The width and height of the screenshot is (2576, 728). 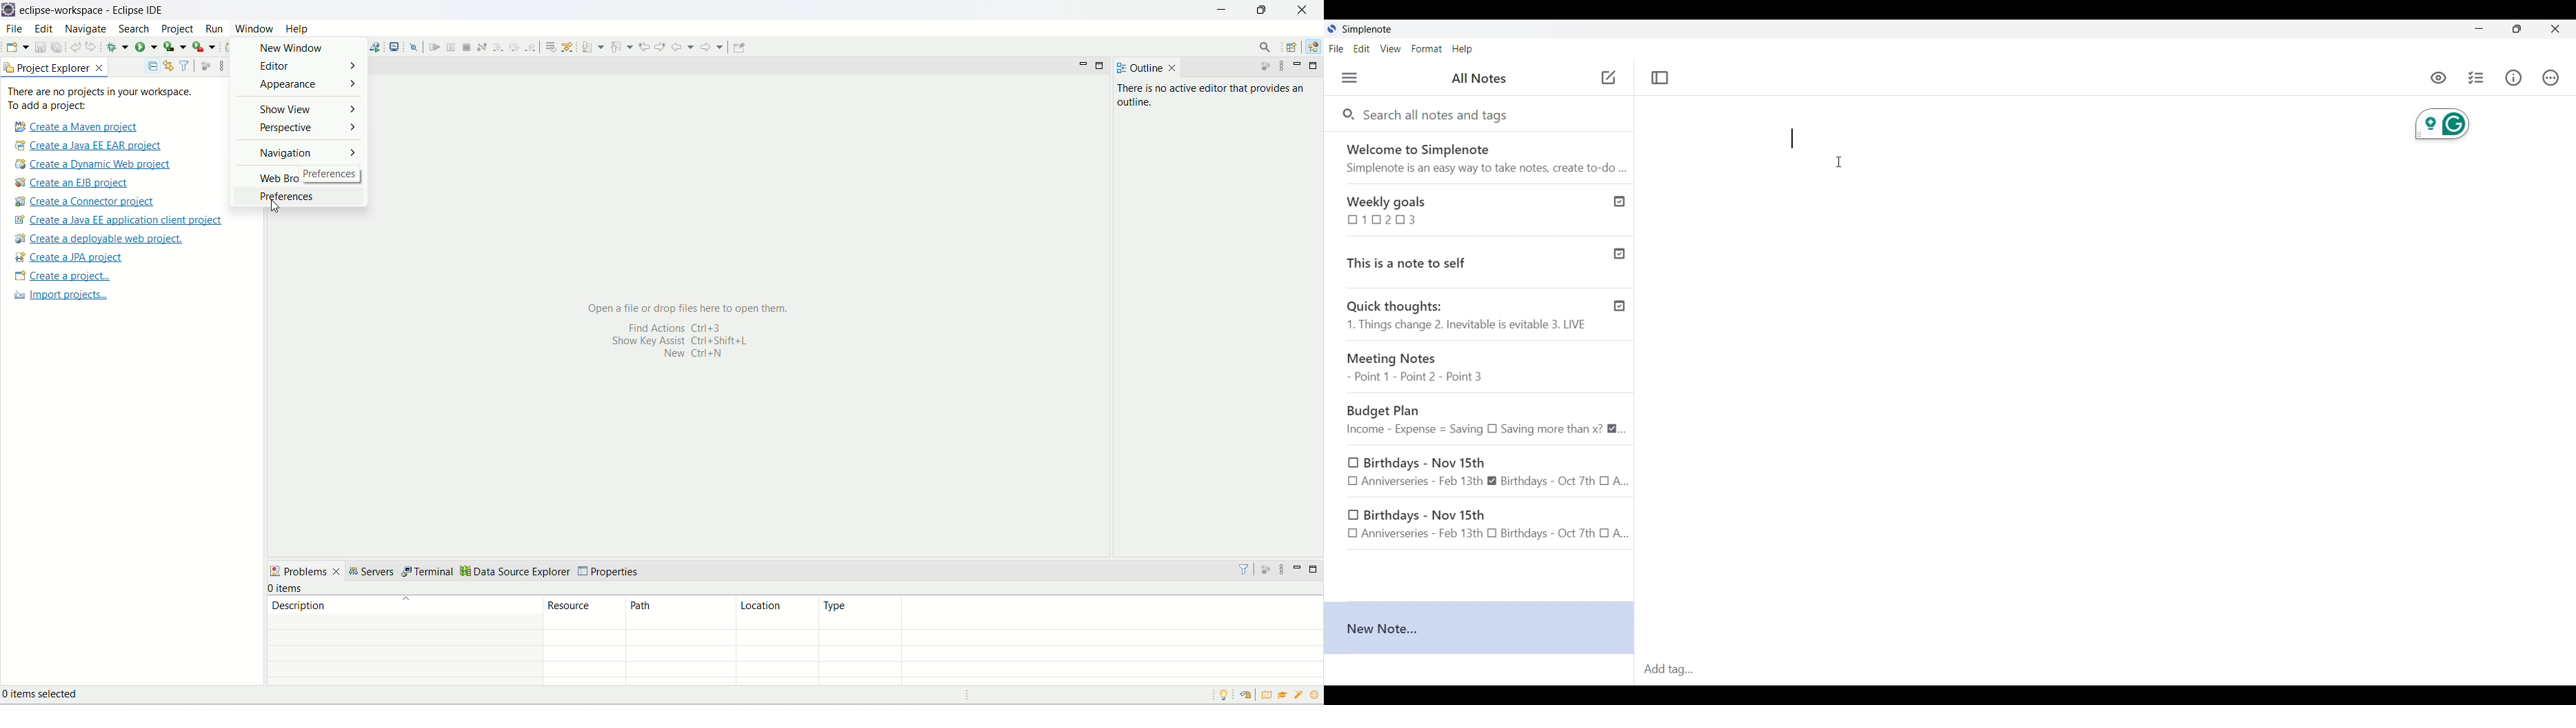 What do you see at coordinates (2479, 29) in the screenshot?
I see `Minimize` at bounding box center [2479, 29].